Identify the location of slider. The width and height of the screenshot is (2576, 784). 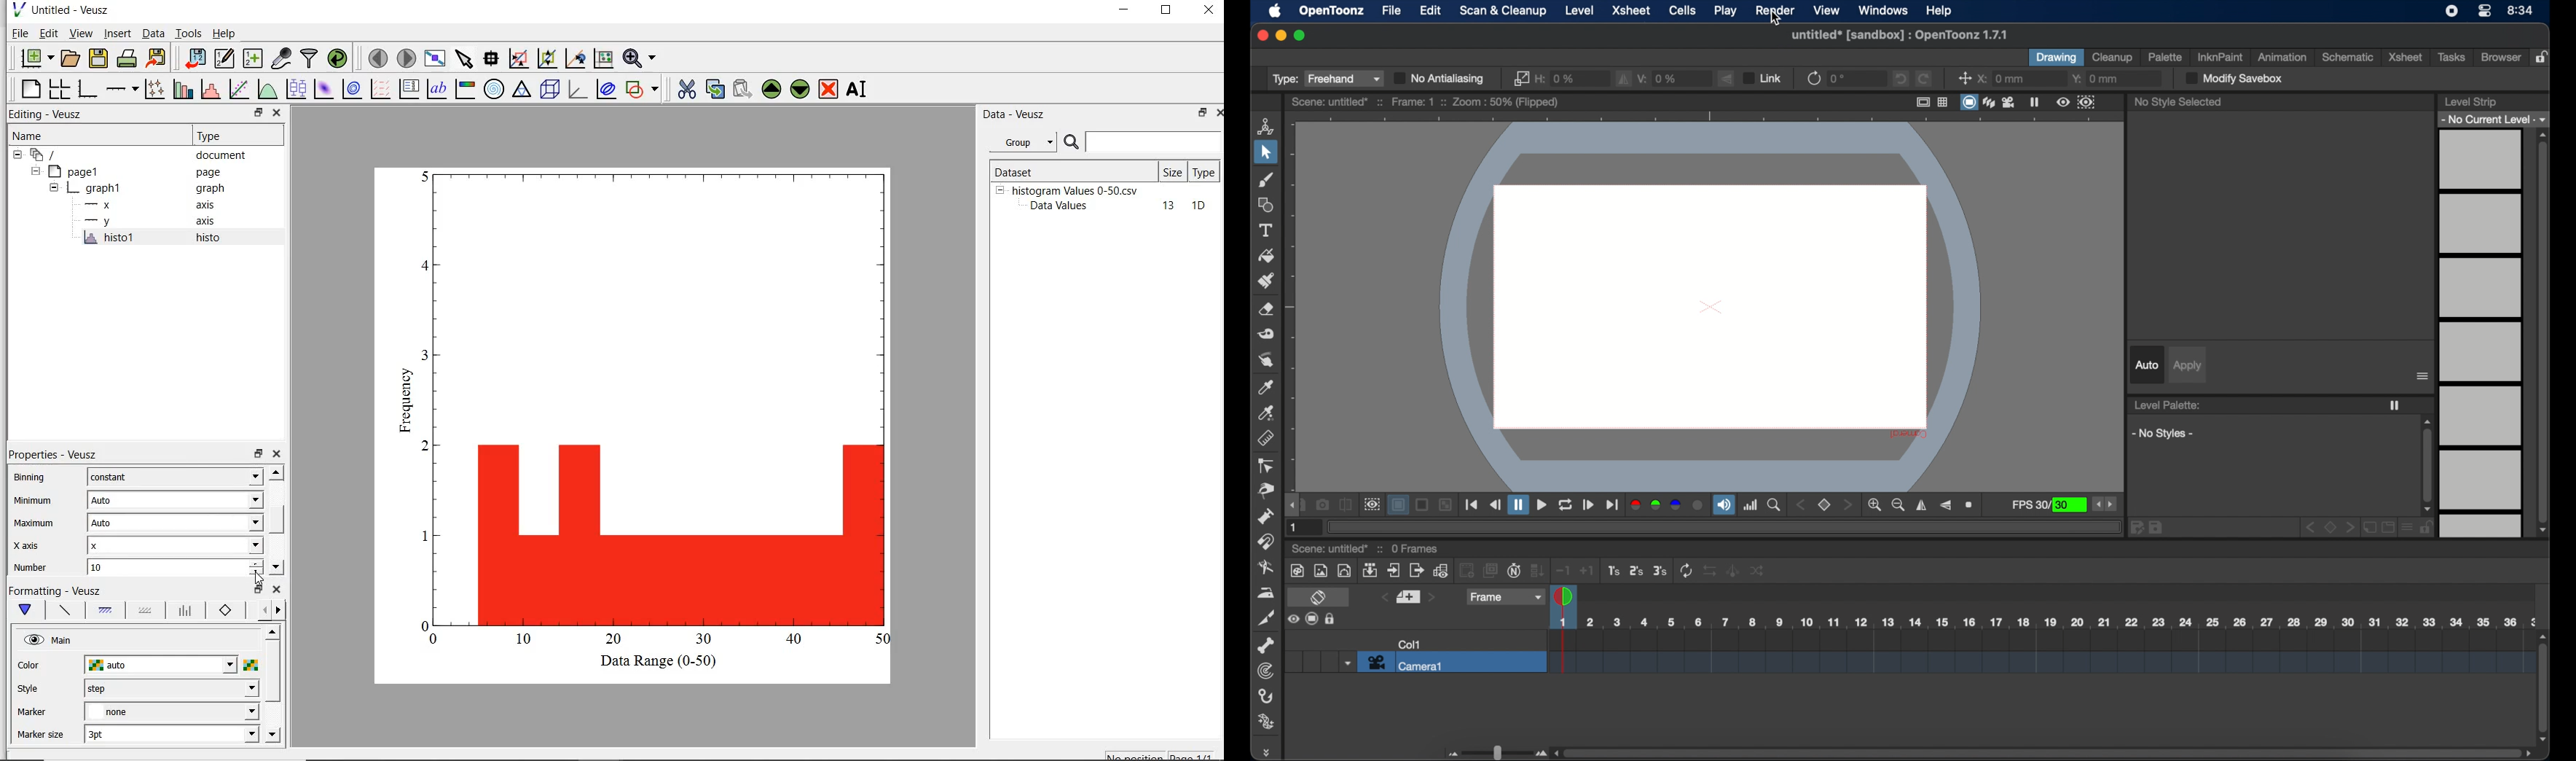
(1495, 753).